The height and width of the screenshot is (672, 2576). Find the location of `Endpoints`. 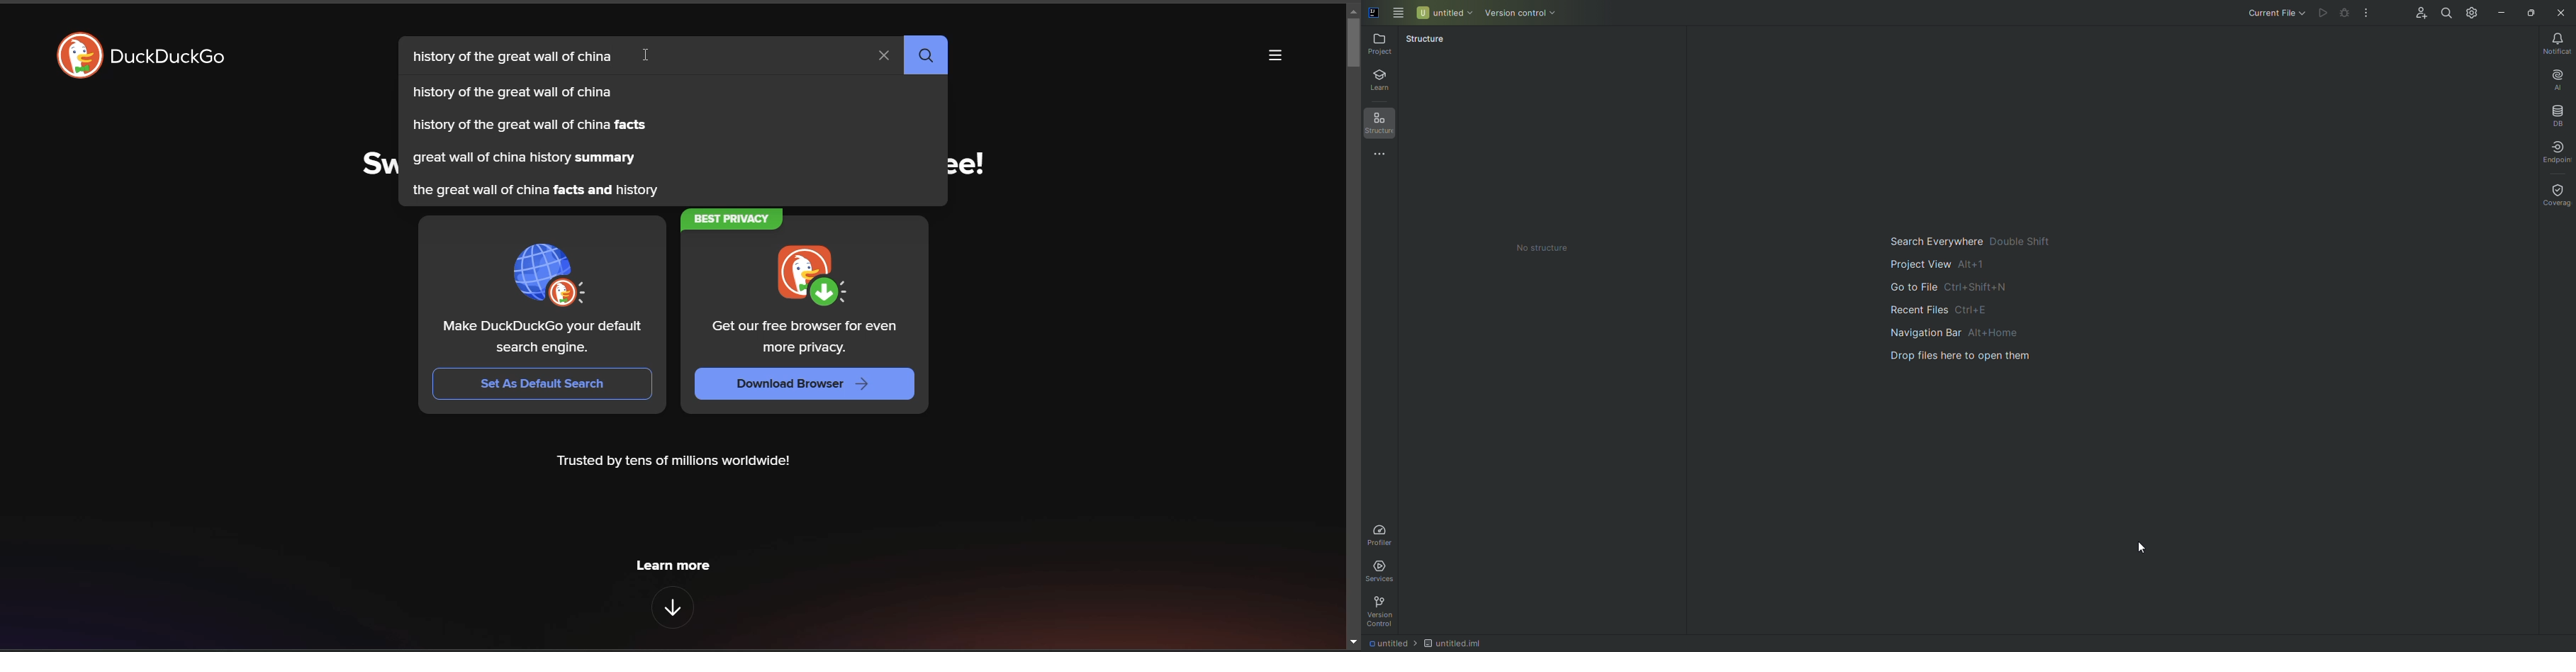

Endpoints is located at coordinates (2557, 151).